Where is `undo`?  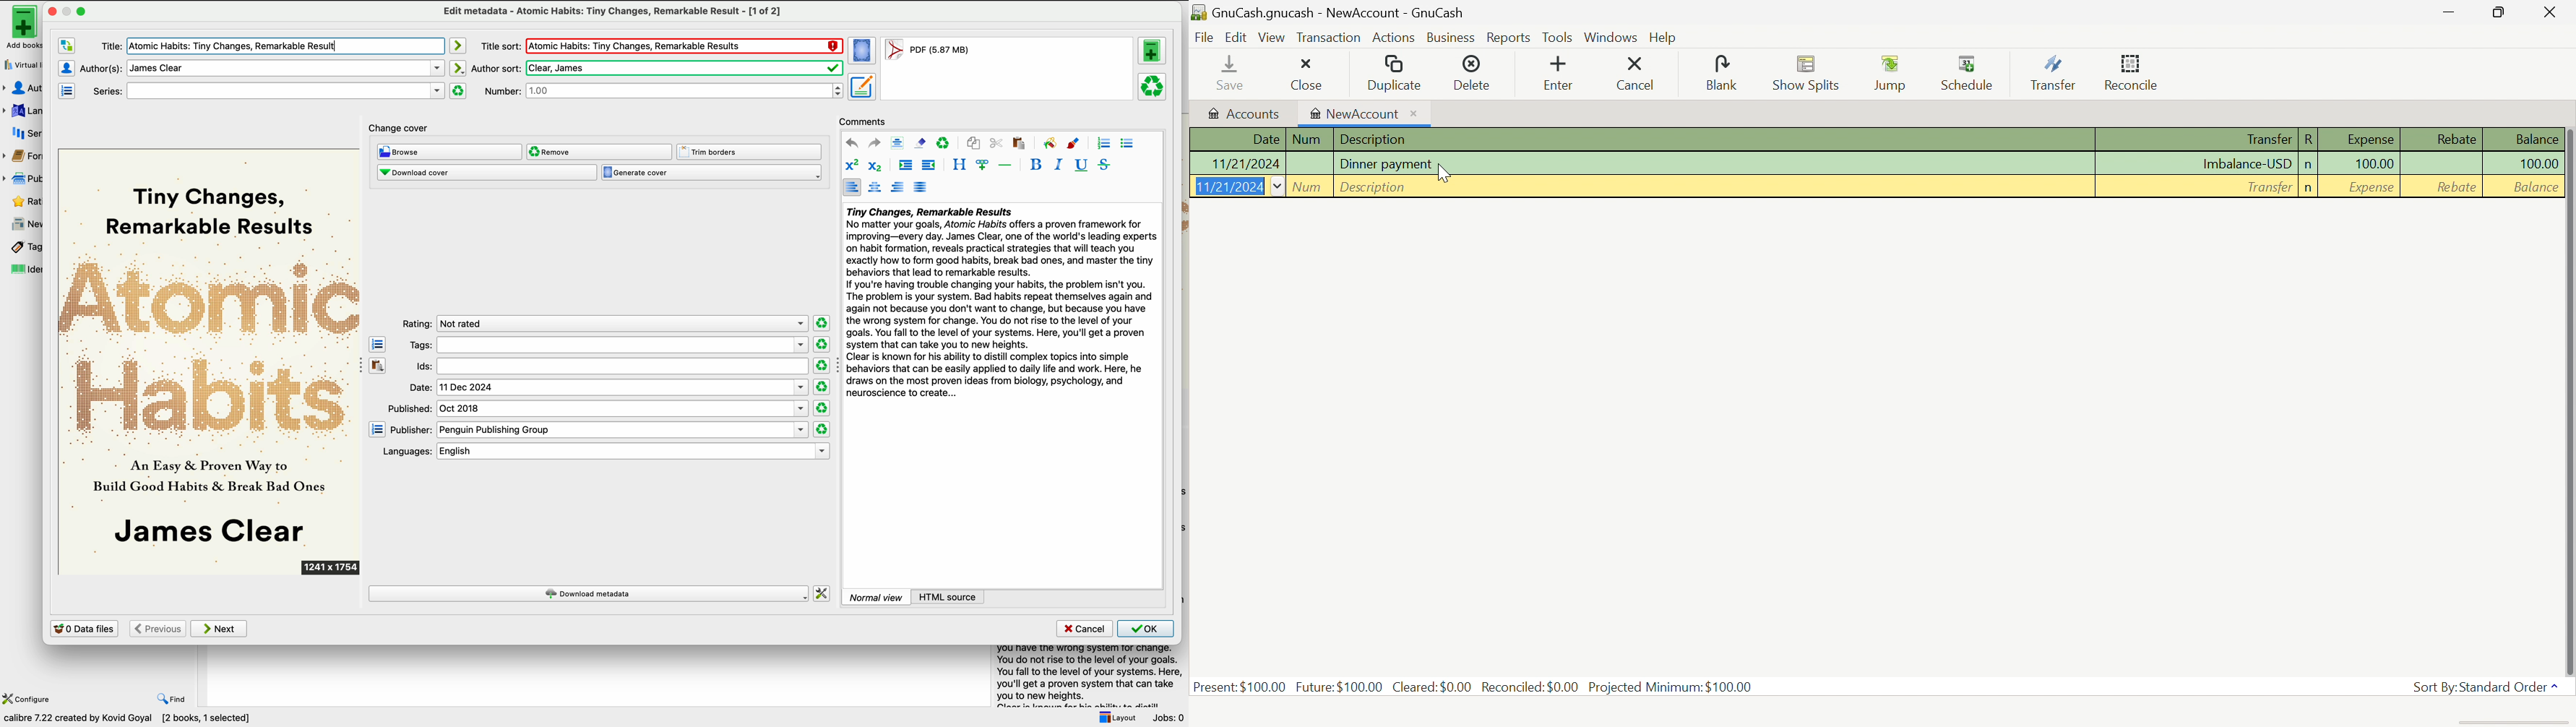 undo is located at coordinates (852, 143).